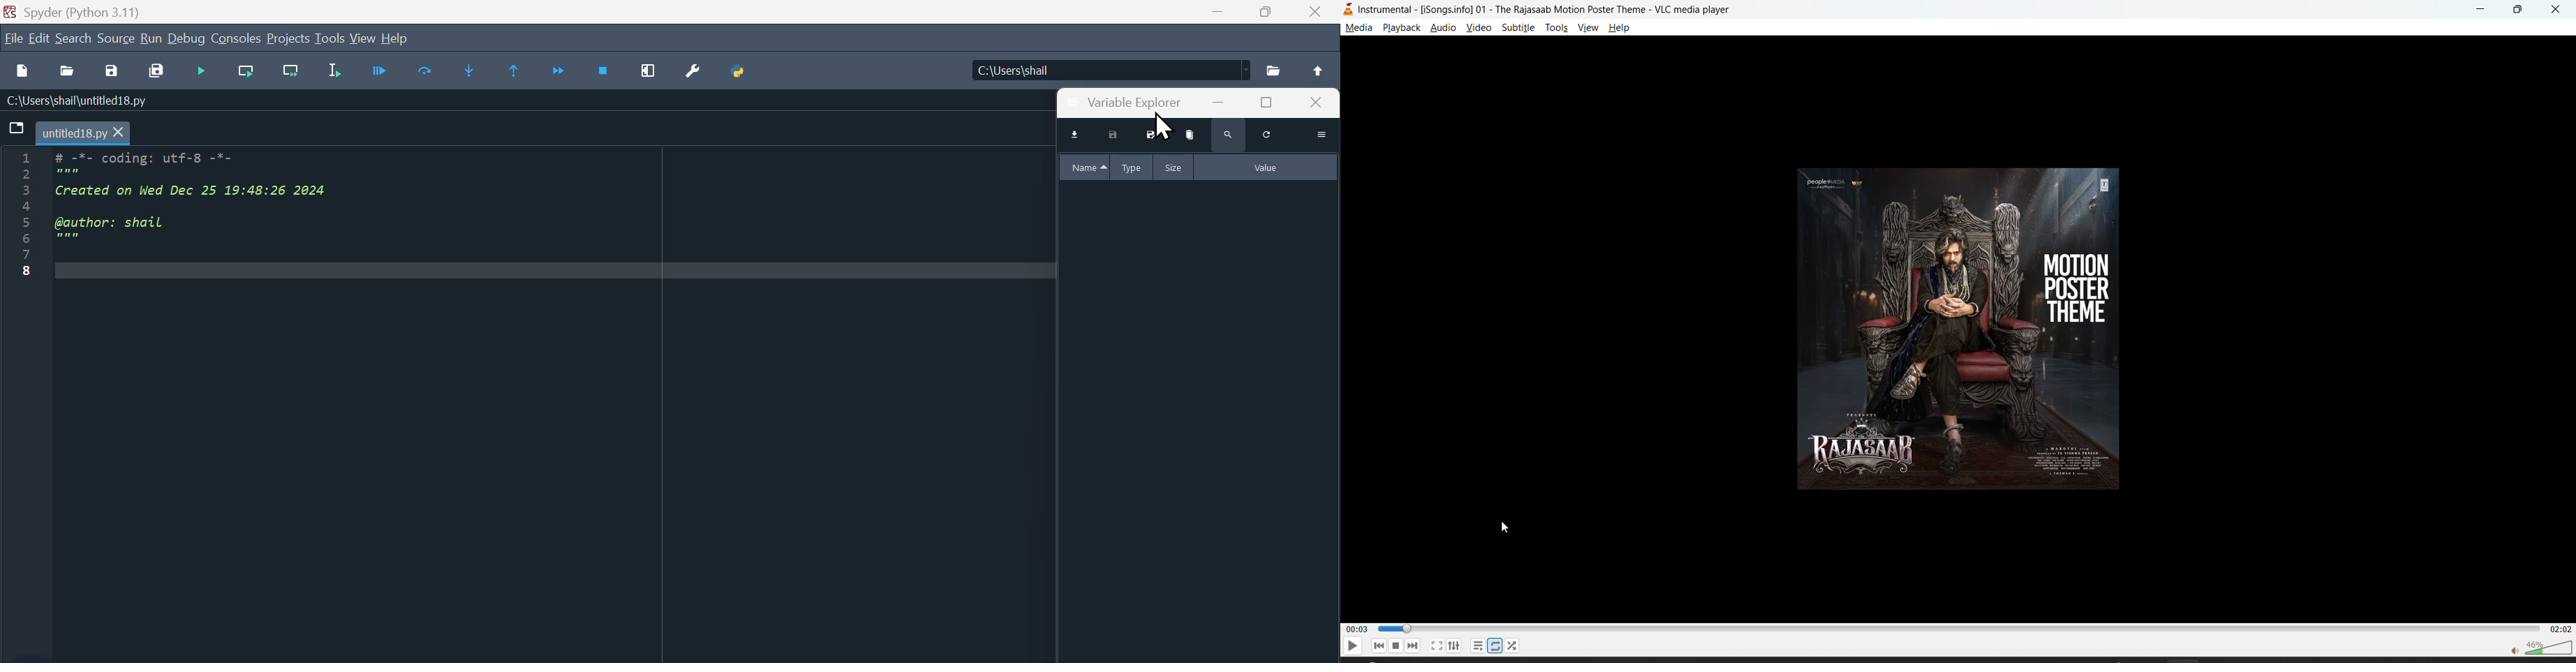 The width and height of the screenshot is (2576, 672). Describe the element at coordinates (115, 73) in the screenshot. I see `Save` at that location.